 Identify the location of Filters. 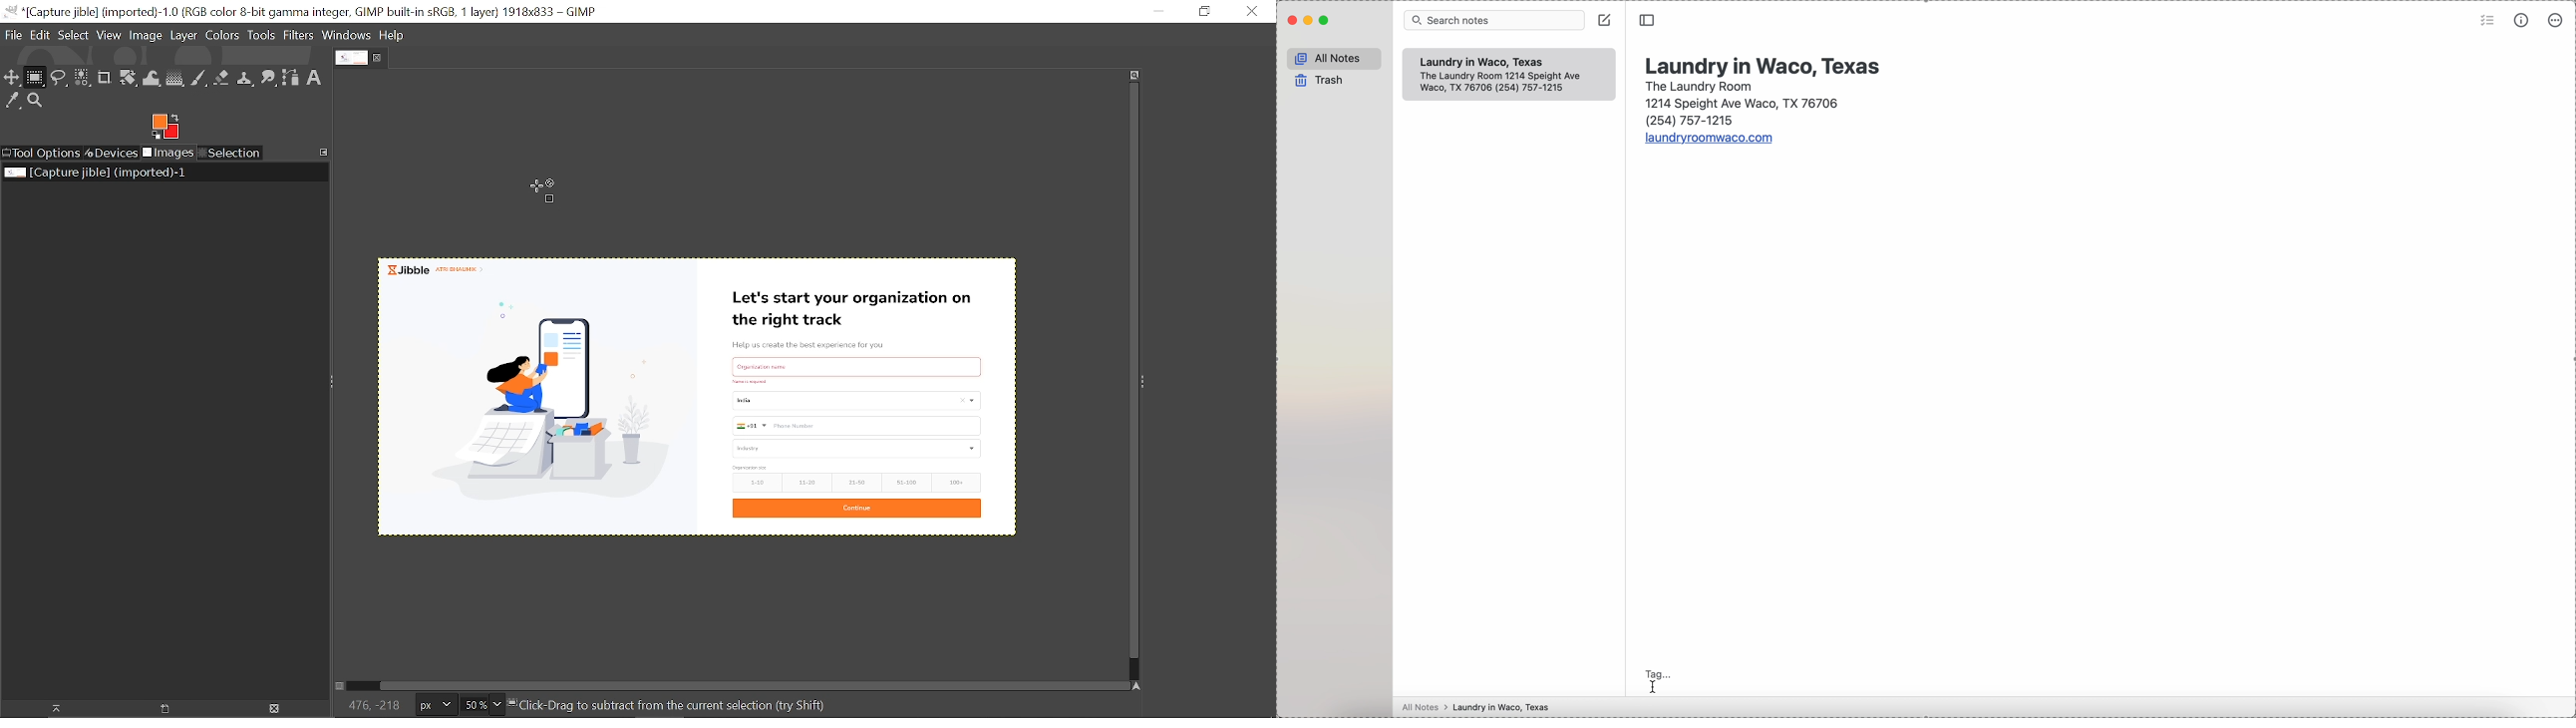
(299, 36).